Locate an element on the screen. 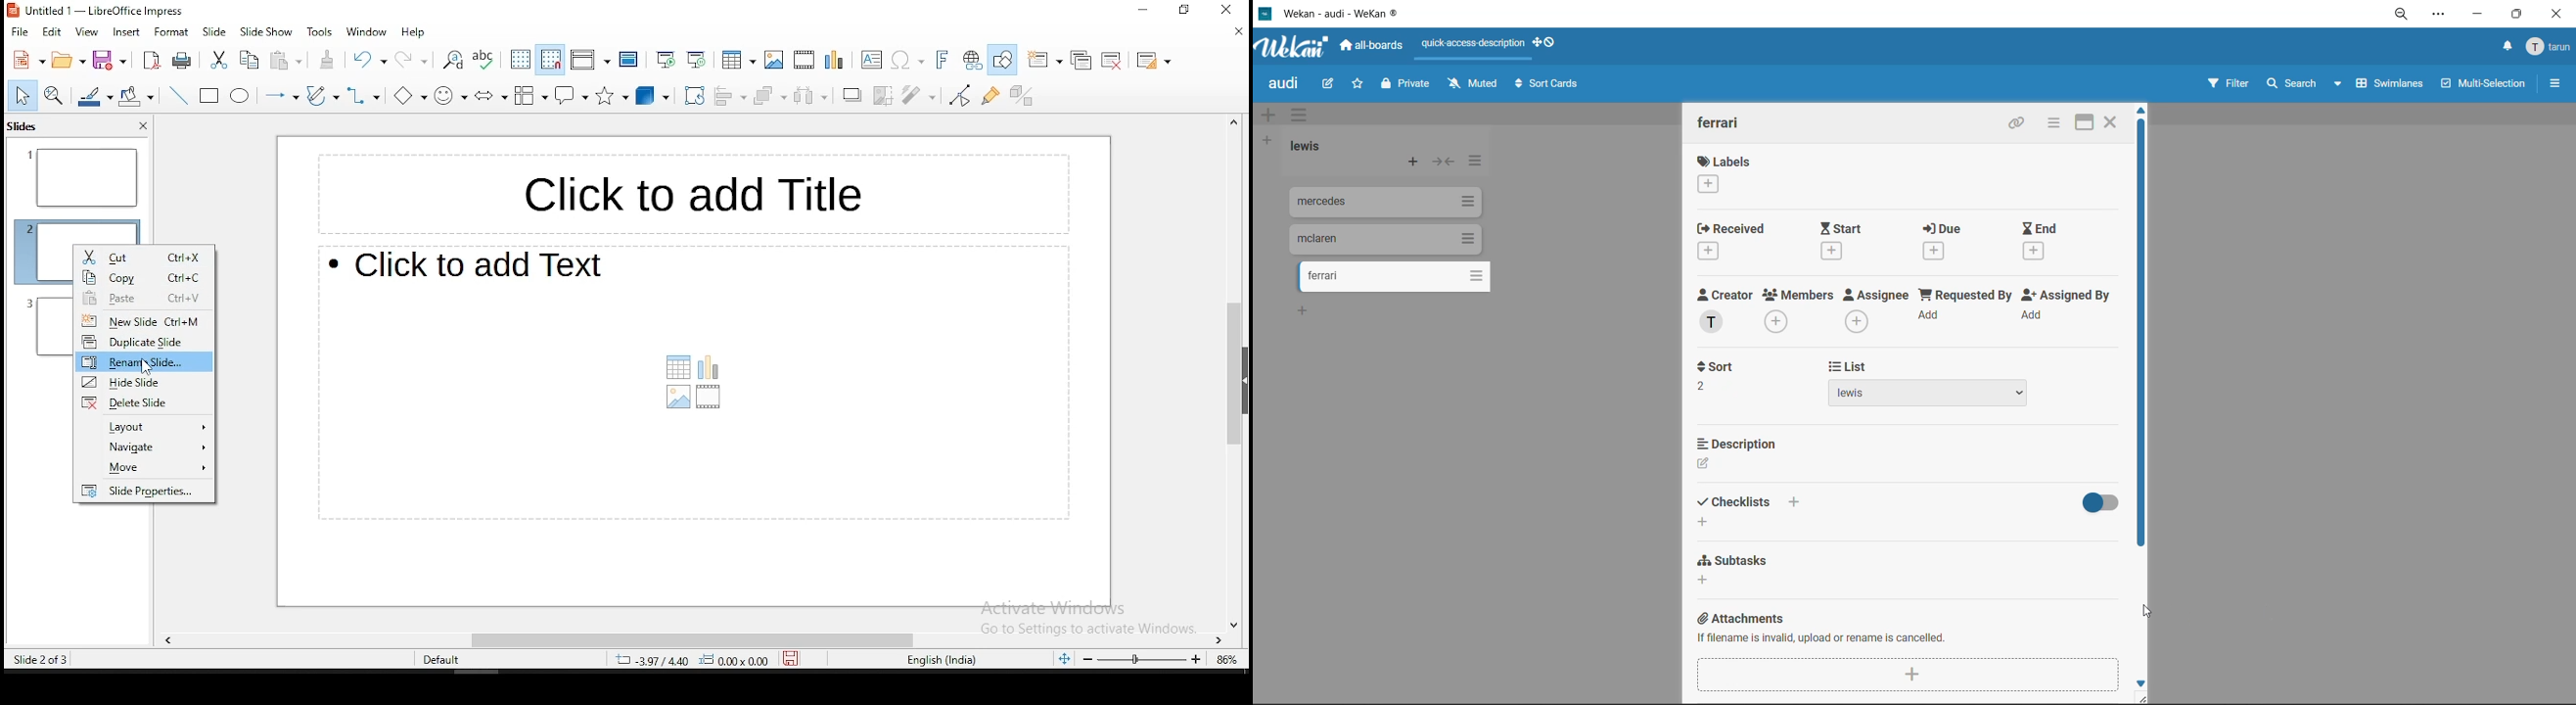  members is located at coordinates (1797, 310).